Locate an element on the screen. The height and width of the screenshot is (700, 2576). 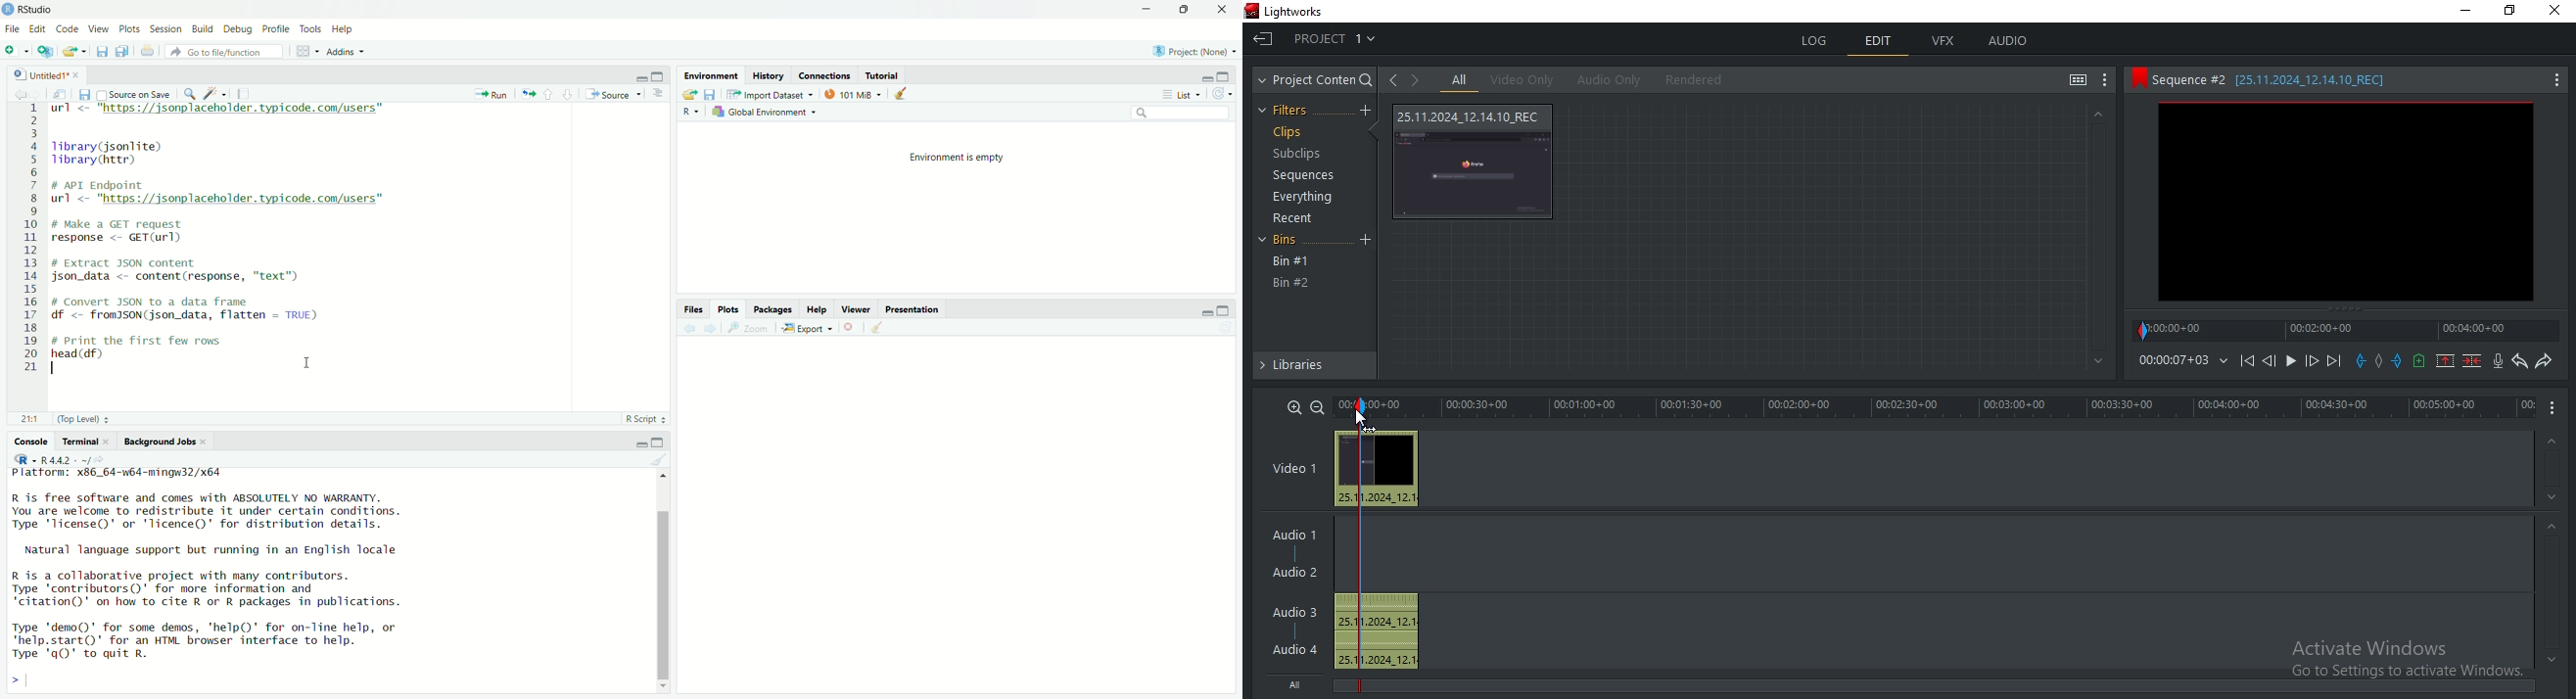
# Convert JSON to a data frame
df <- fromJSON(json_data, flatten = TRUE) is located at coordinates (188, 309).